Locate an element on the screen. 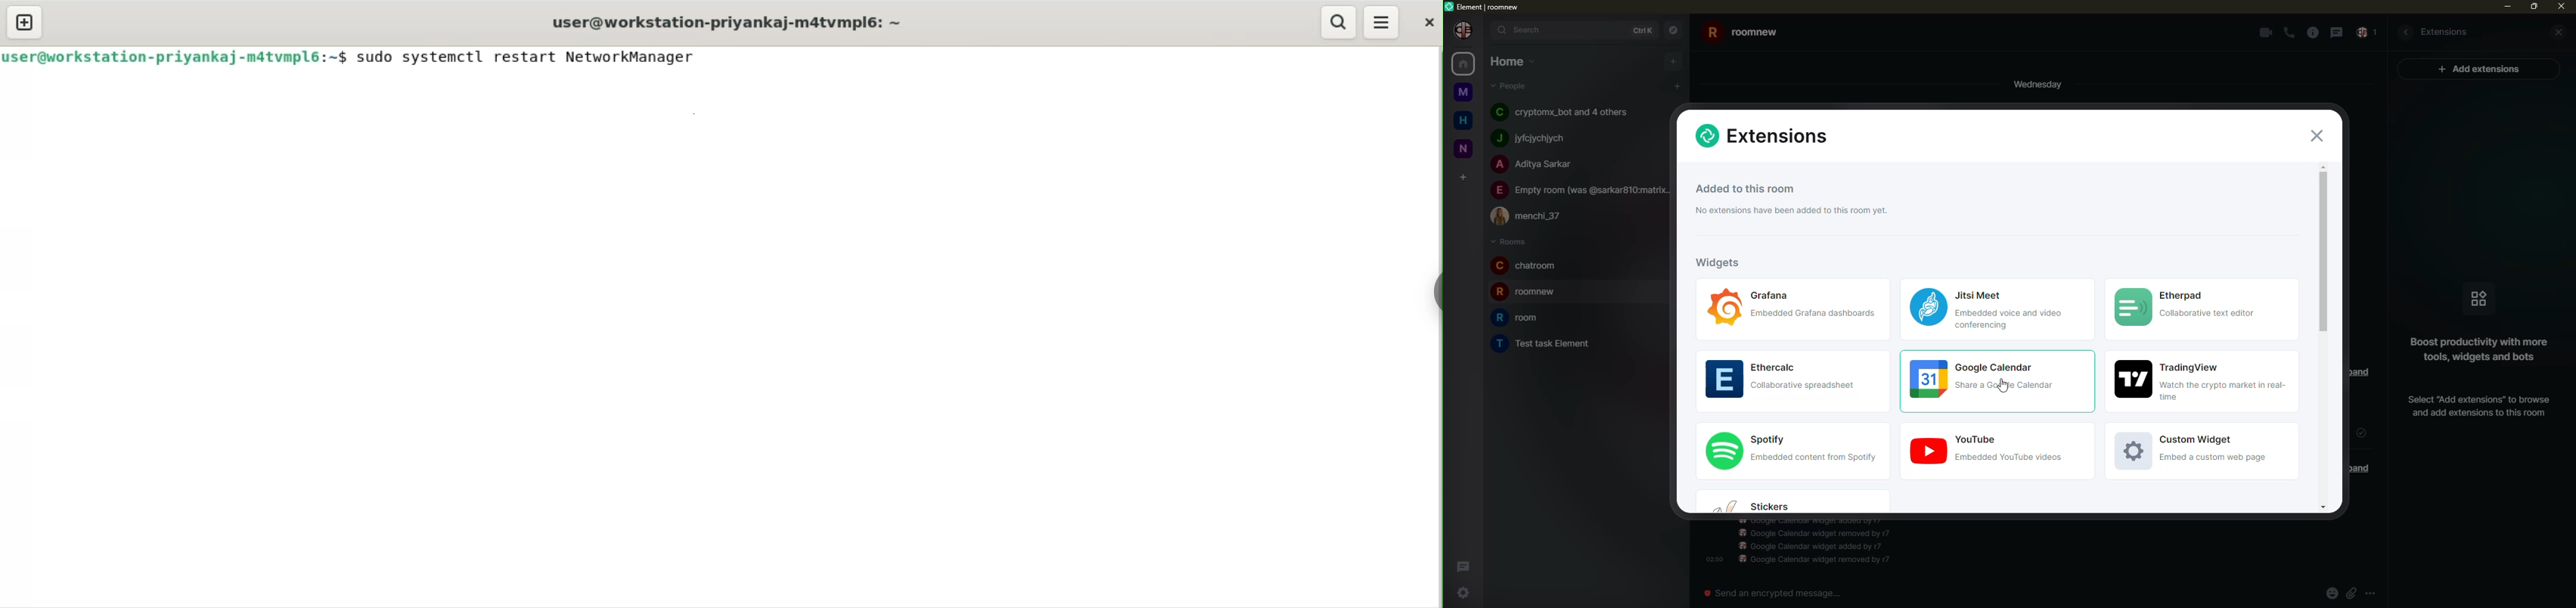 The height and width of the screenshot is (616, 2576). menu is located at coordinates (1383, 20).